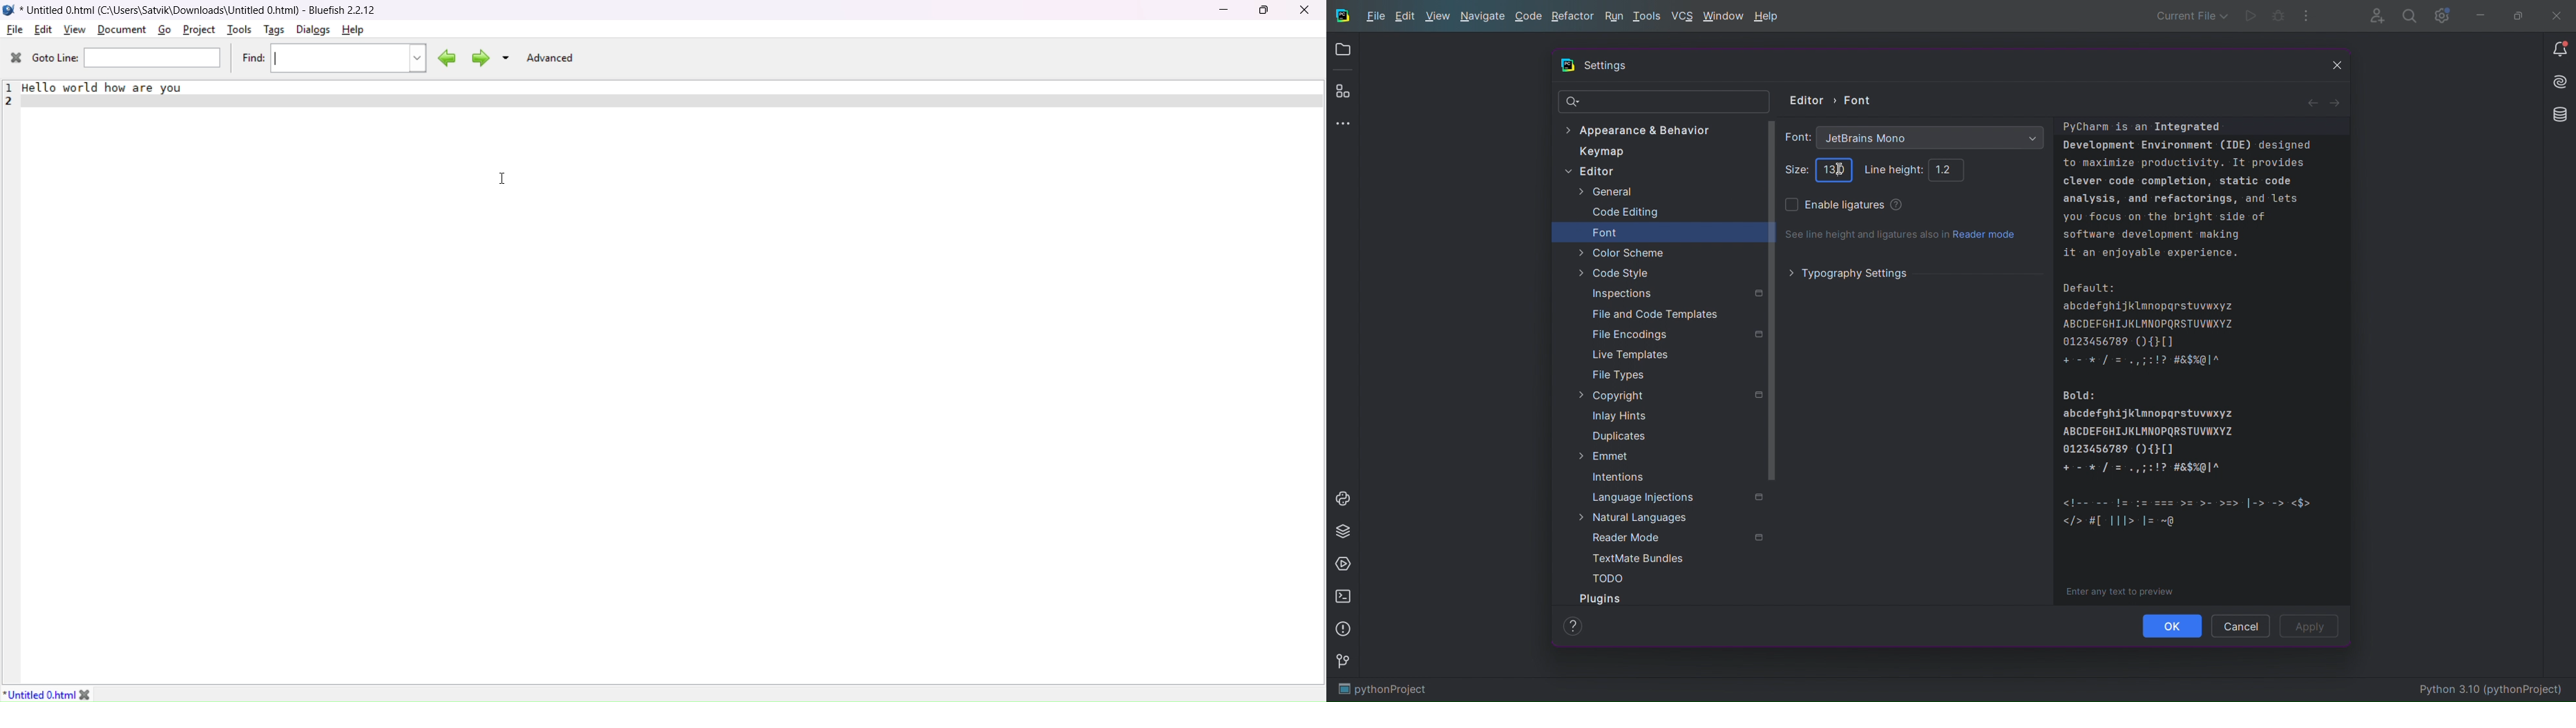 This screenshot has width=2576, height=728. I want to click on close pane, so click(14, 58).